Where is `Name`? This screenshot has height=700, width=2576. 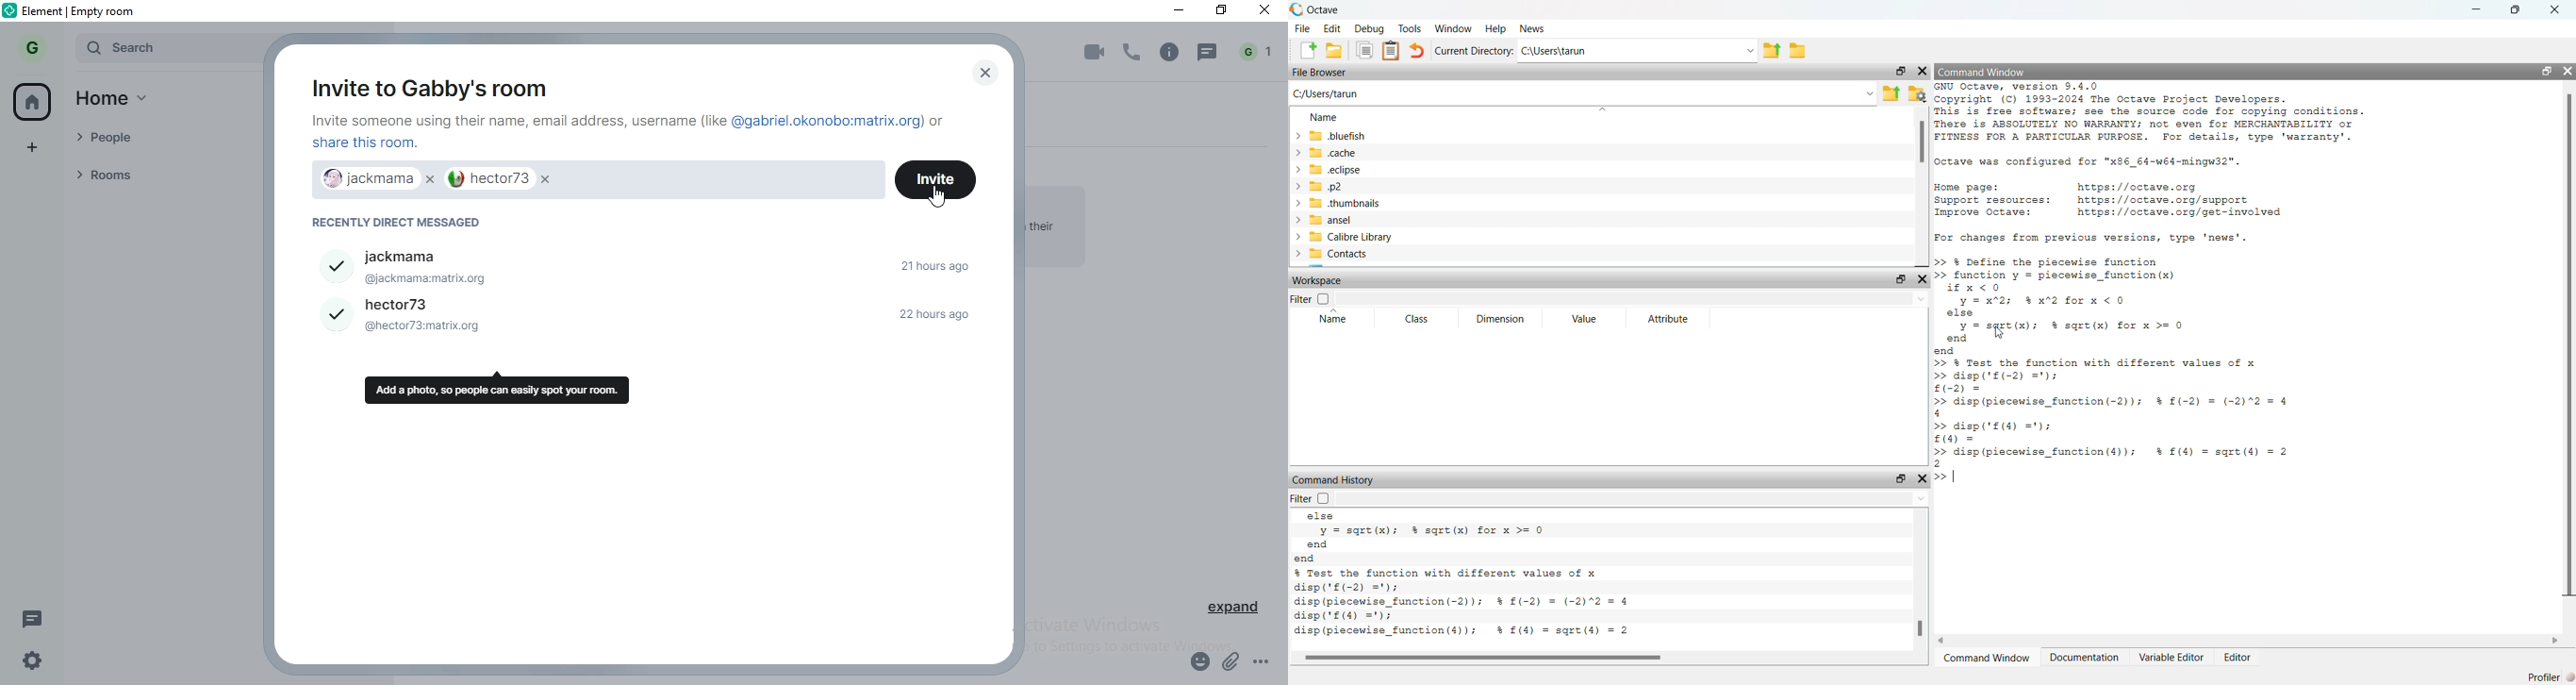
Name is located at coordinates (1324, 119).